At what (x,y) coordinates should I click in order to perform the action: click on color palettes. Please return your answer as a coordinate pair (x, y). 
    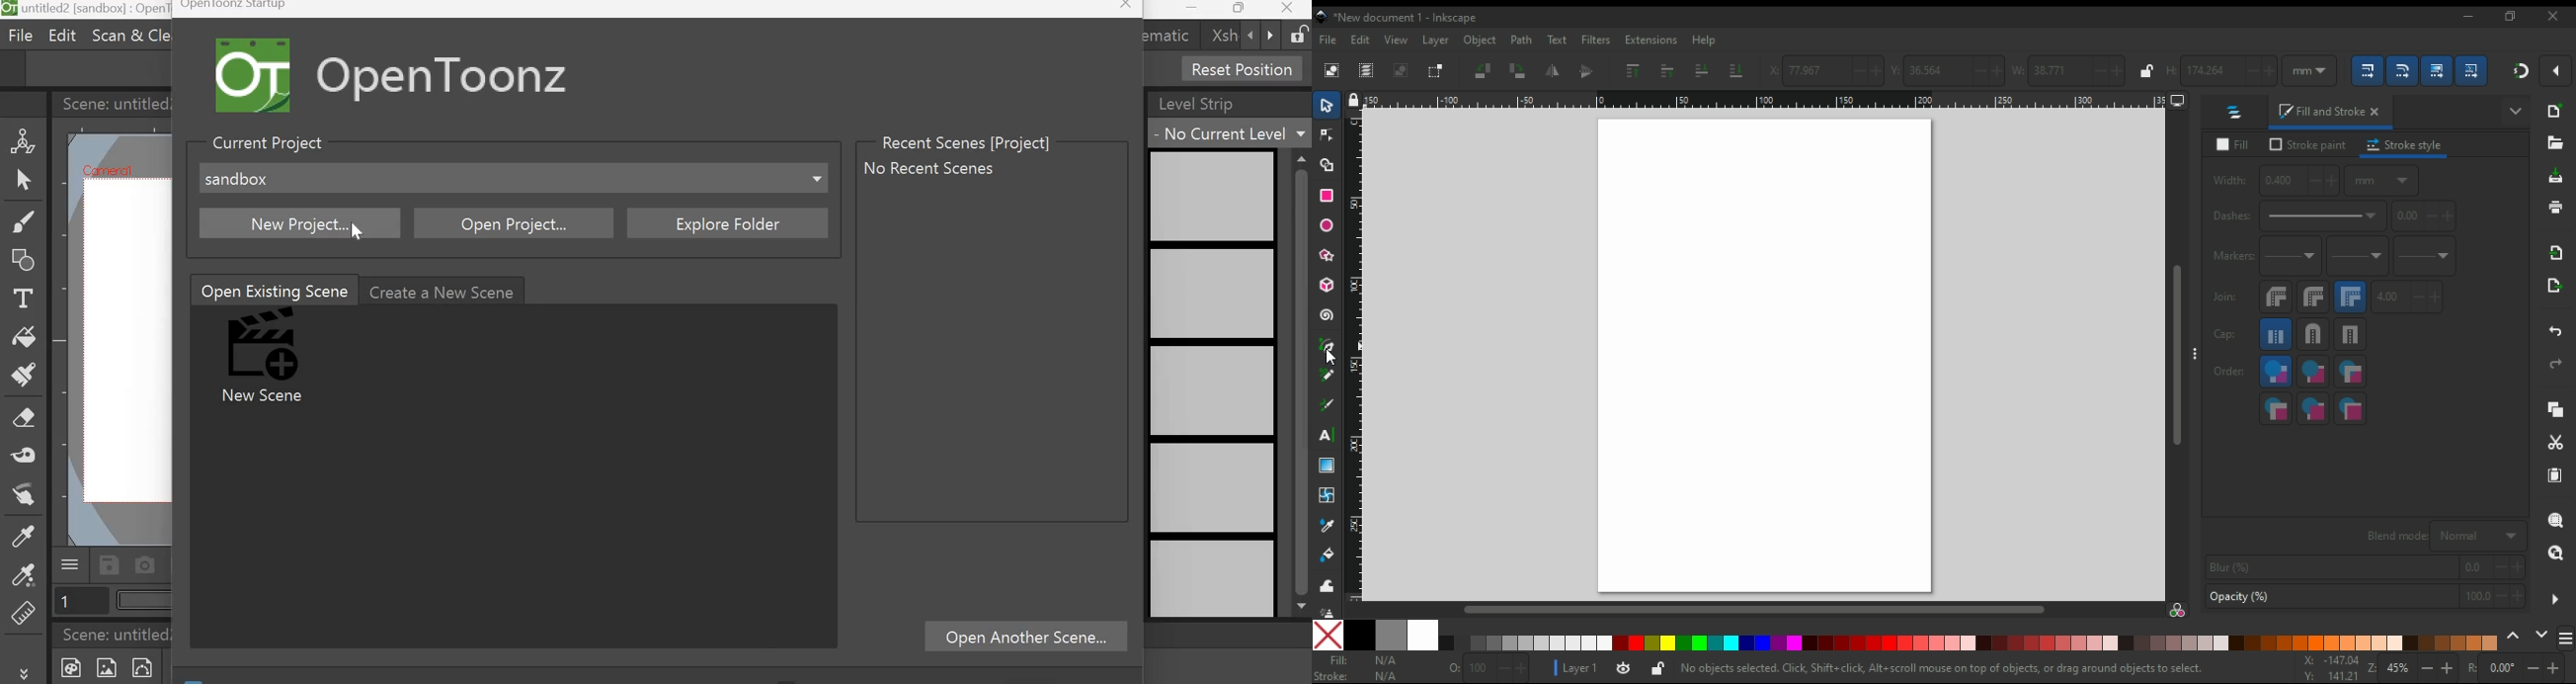
    Looking at the image, I should click on (2566, 637).